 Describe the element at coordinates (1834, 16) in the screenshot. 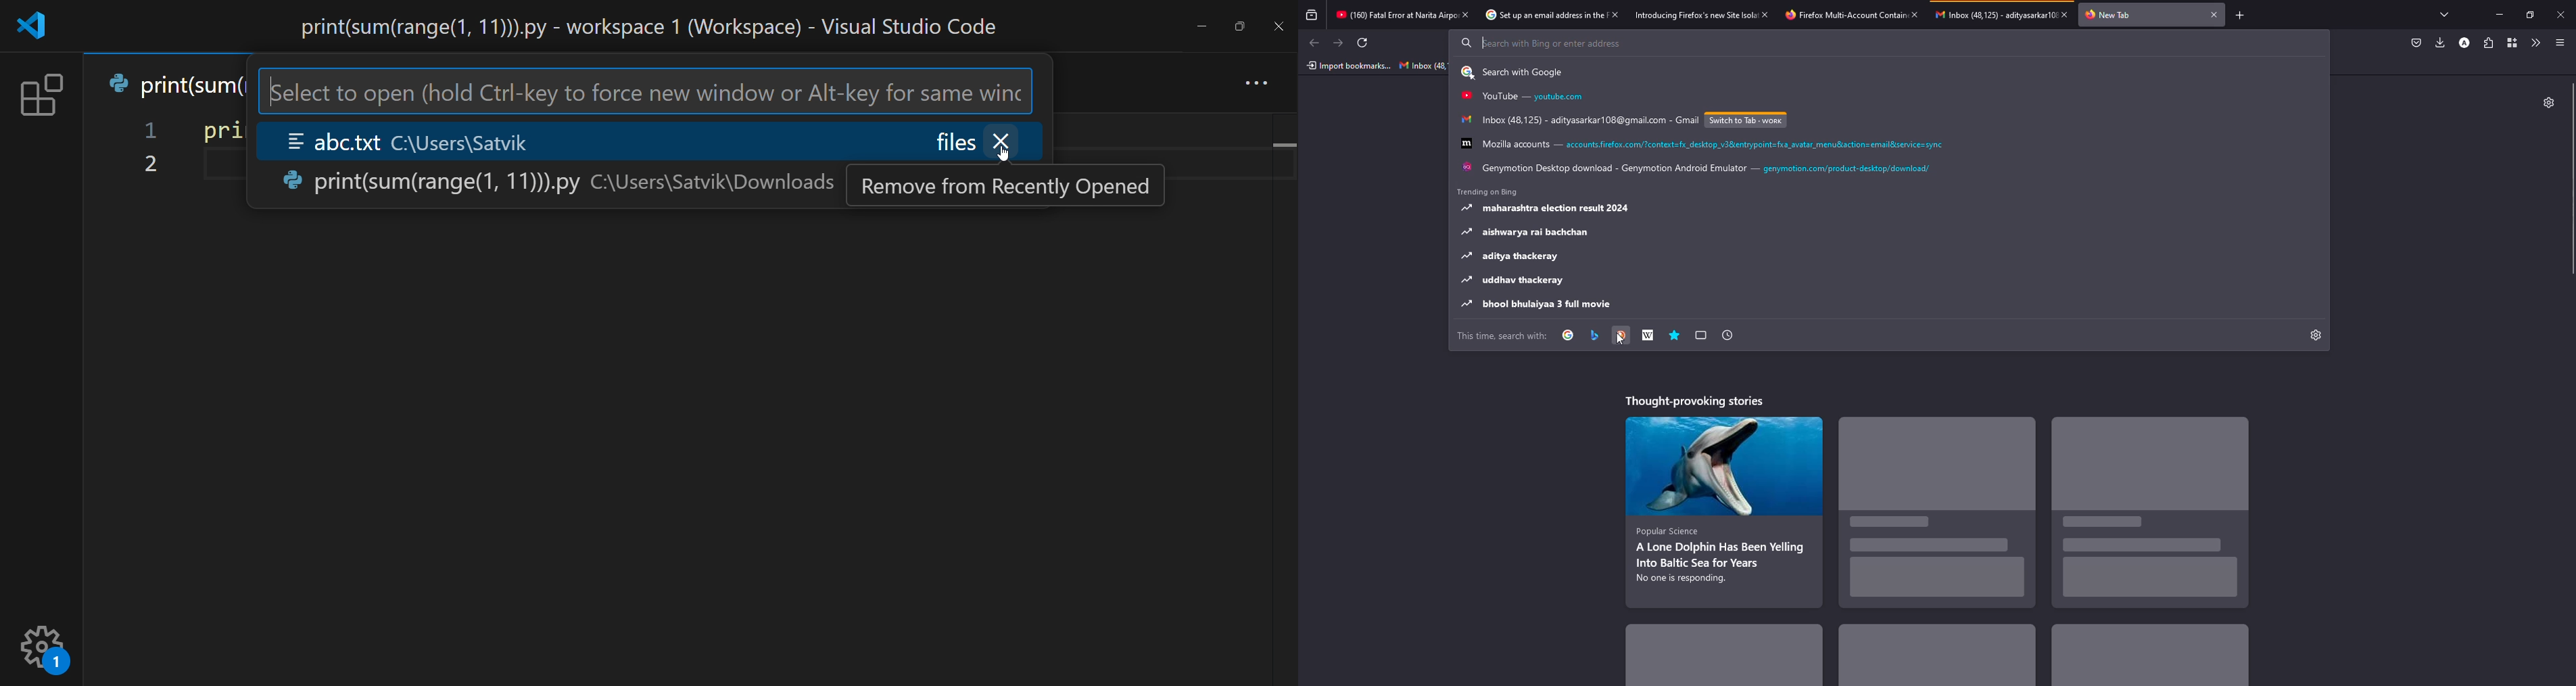

I see `tab` at that location.